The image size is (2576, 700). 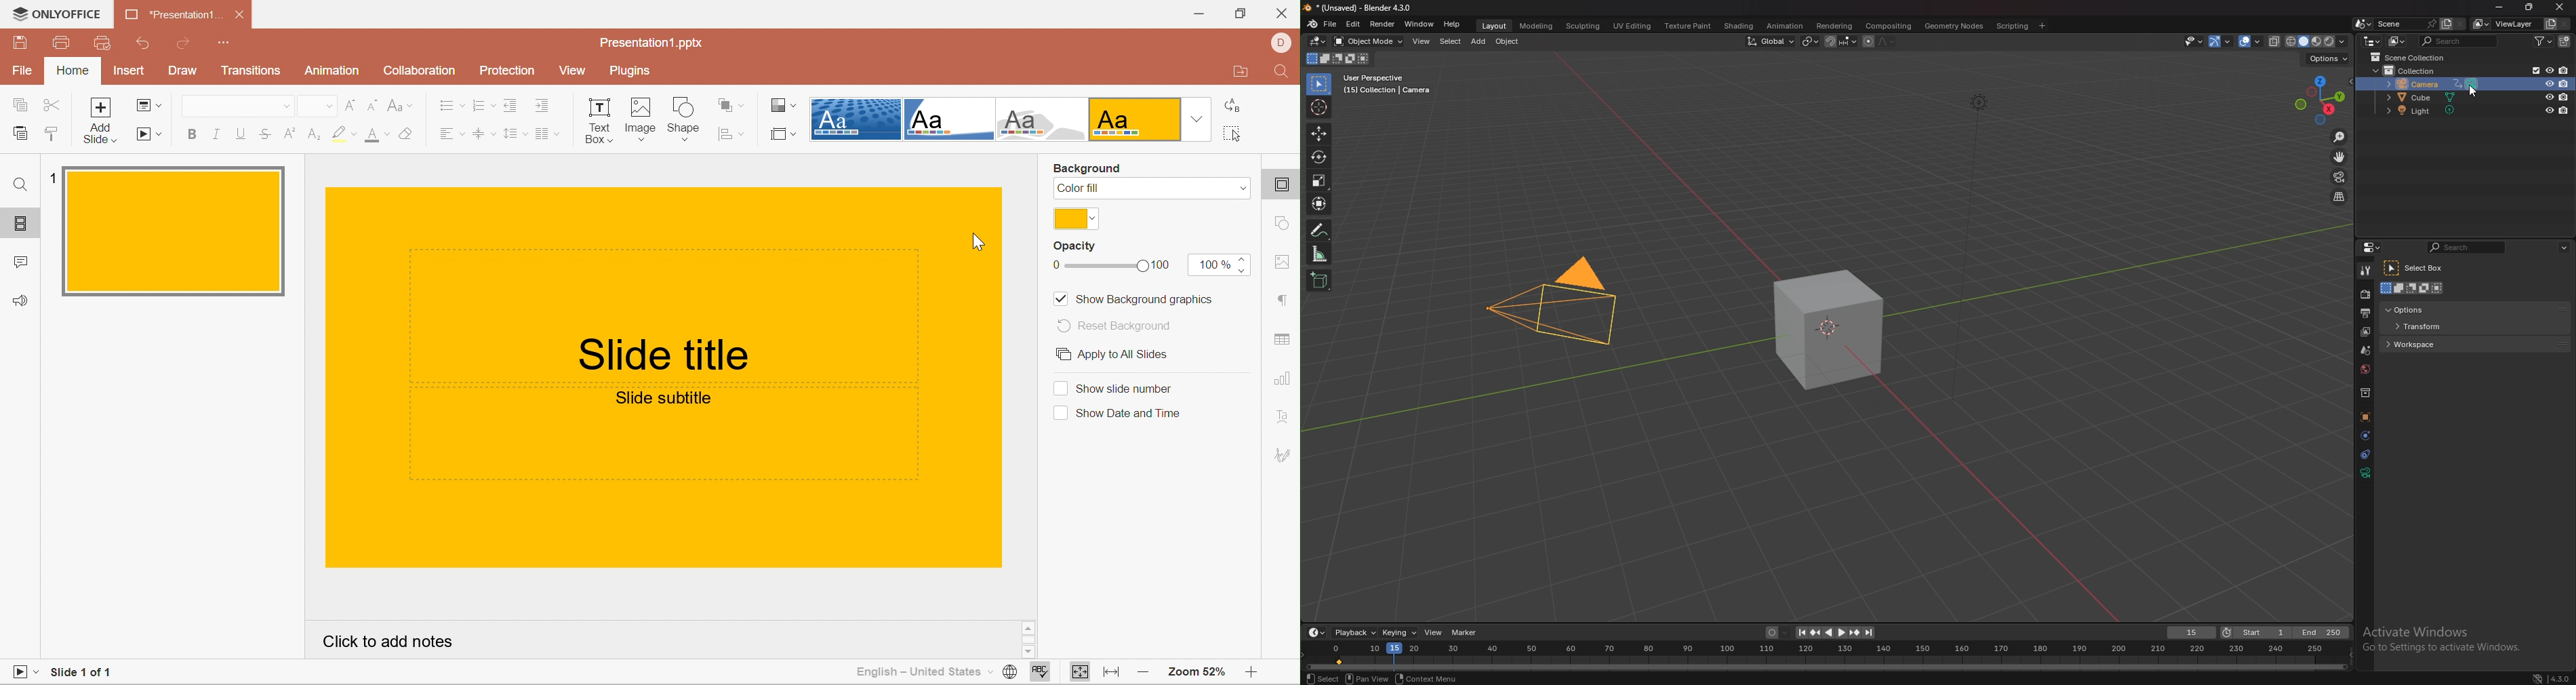 What do you see at coordinates (1284, 73) in the screenshot?
I see `Find` at bounding box center [1284, 73].